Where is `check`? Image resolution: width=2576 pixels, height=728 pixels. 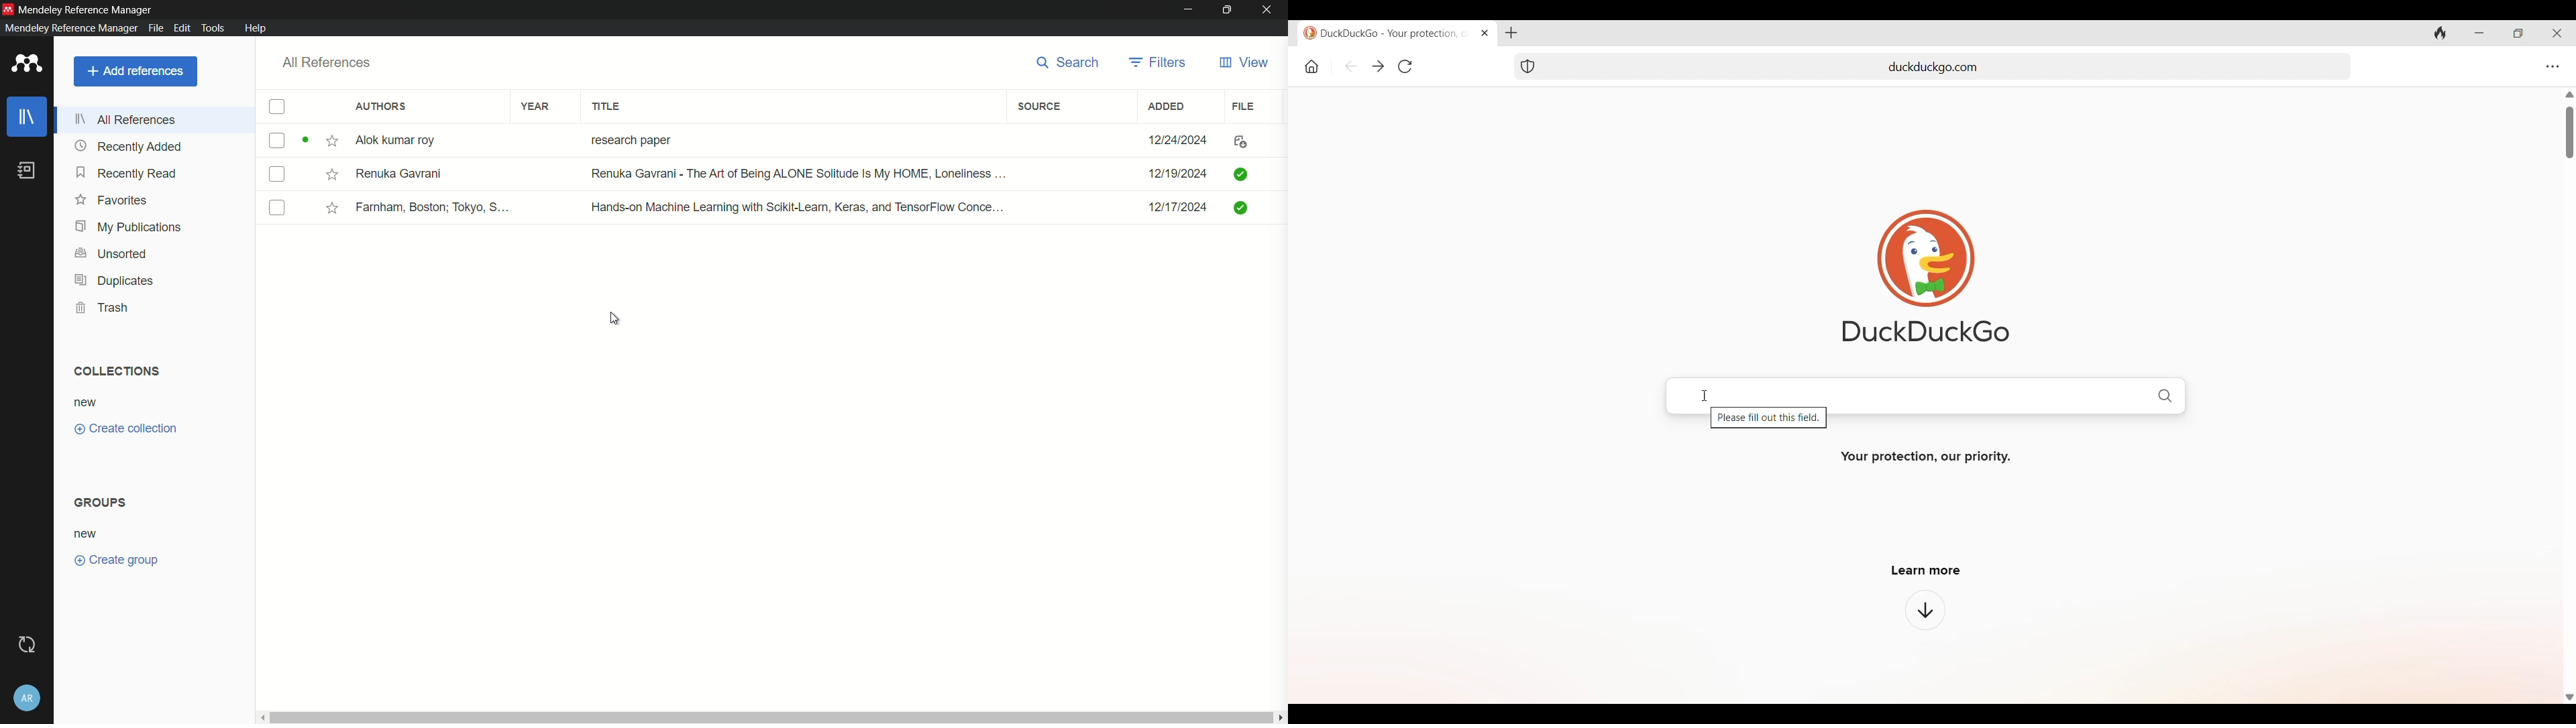 check is located at coordinates (277, 208).